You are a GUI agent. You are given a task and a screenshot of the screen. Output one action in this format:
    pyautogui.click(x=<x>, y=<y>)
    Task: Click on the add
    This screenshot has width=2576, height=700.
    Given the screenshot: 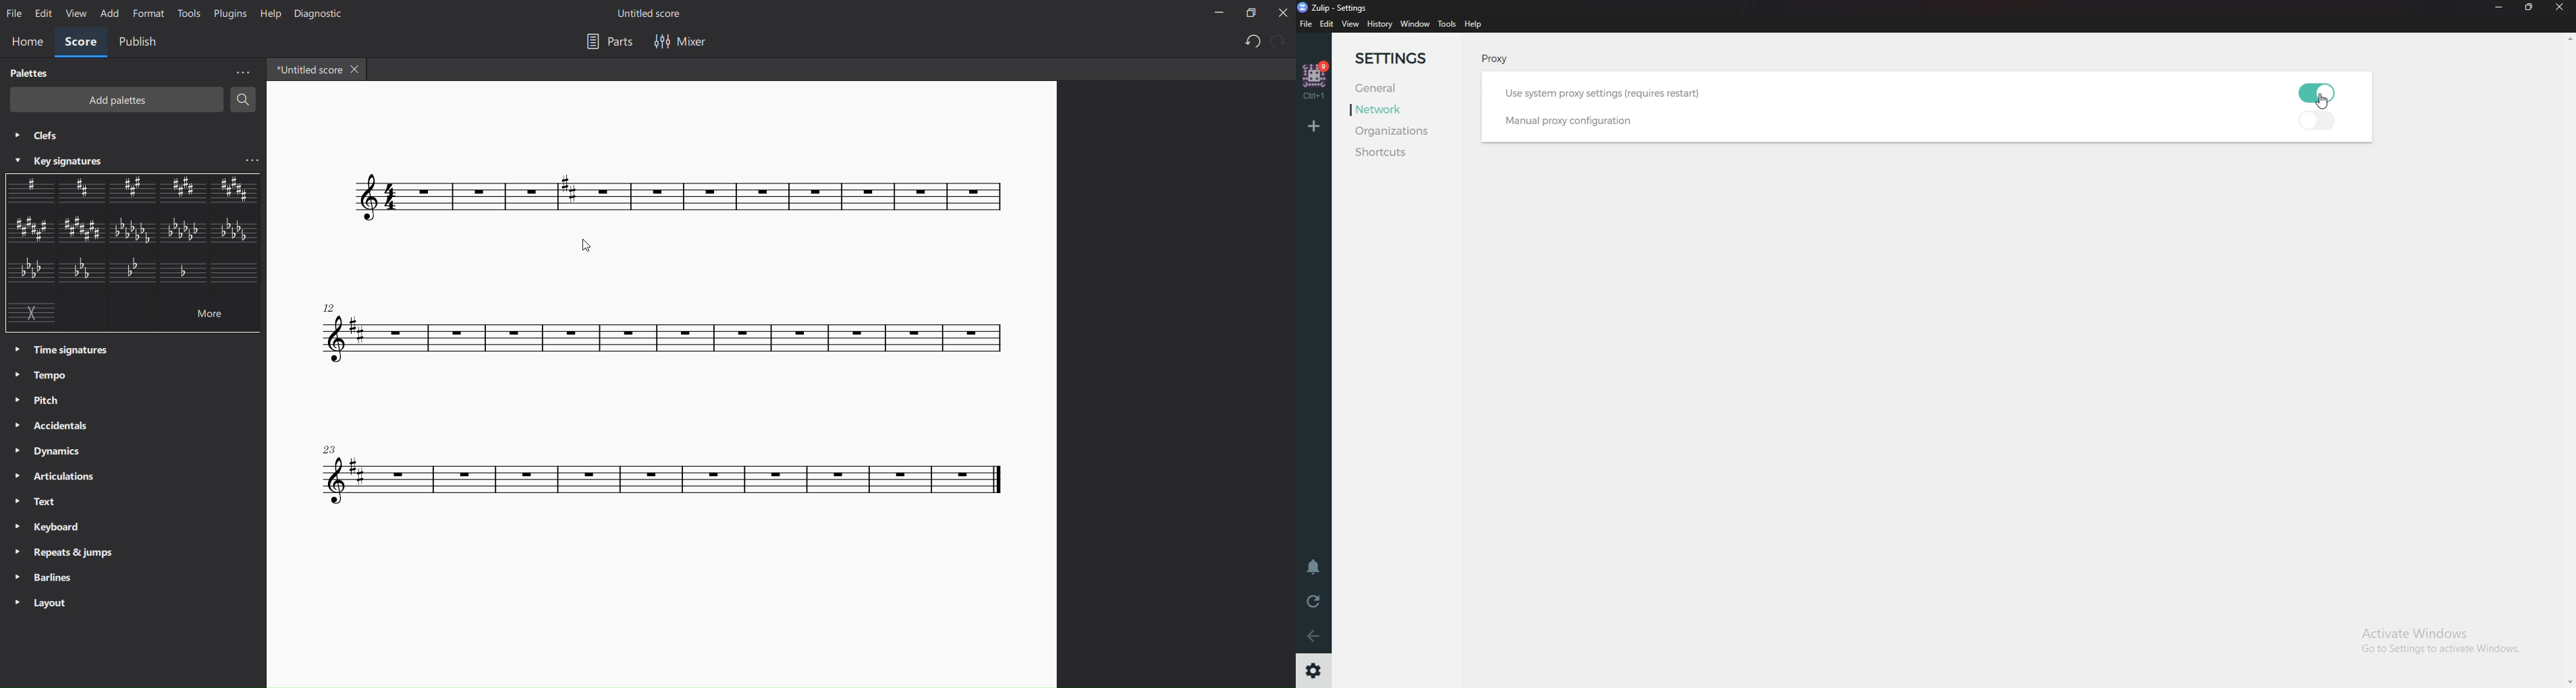 What is the action you would take?
    pyautogui.click(x=109, y=12)
    